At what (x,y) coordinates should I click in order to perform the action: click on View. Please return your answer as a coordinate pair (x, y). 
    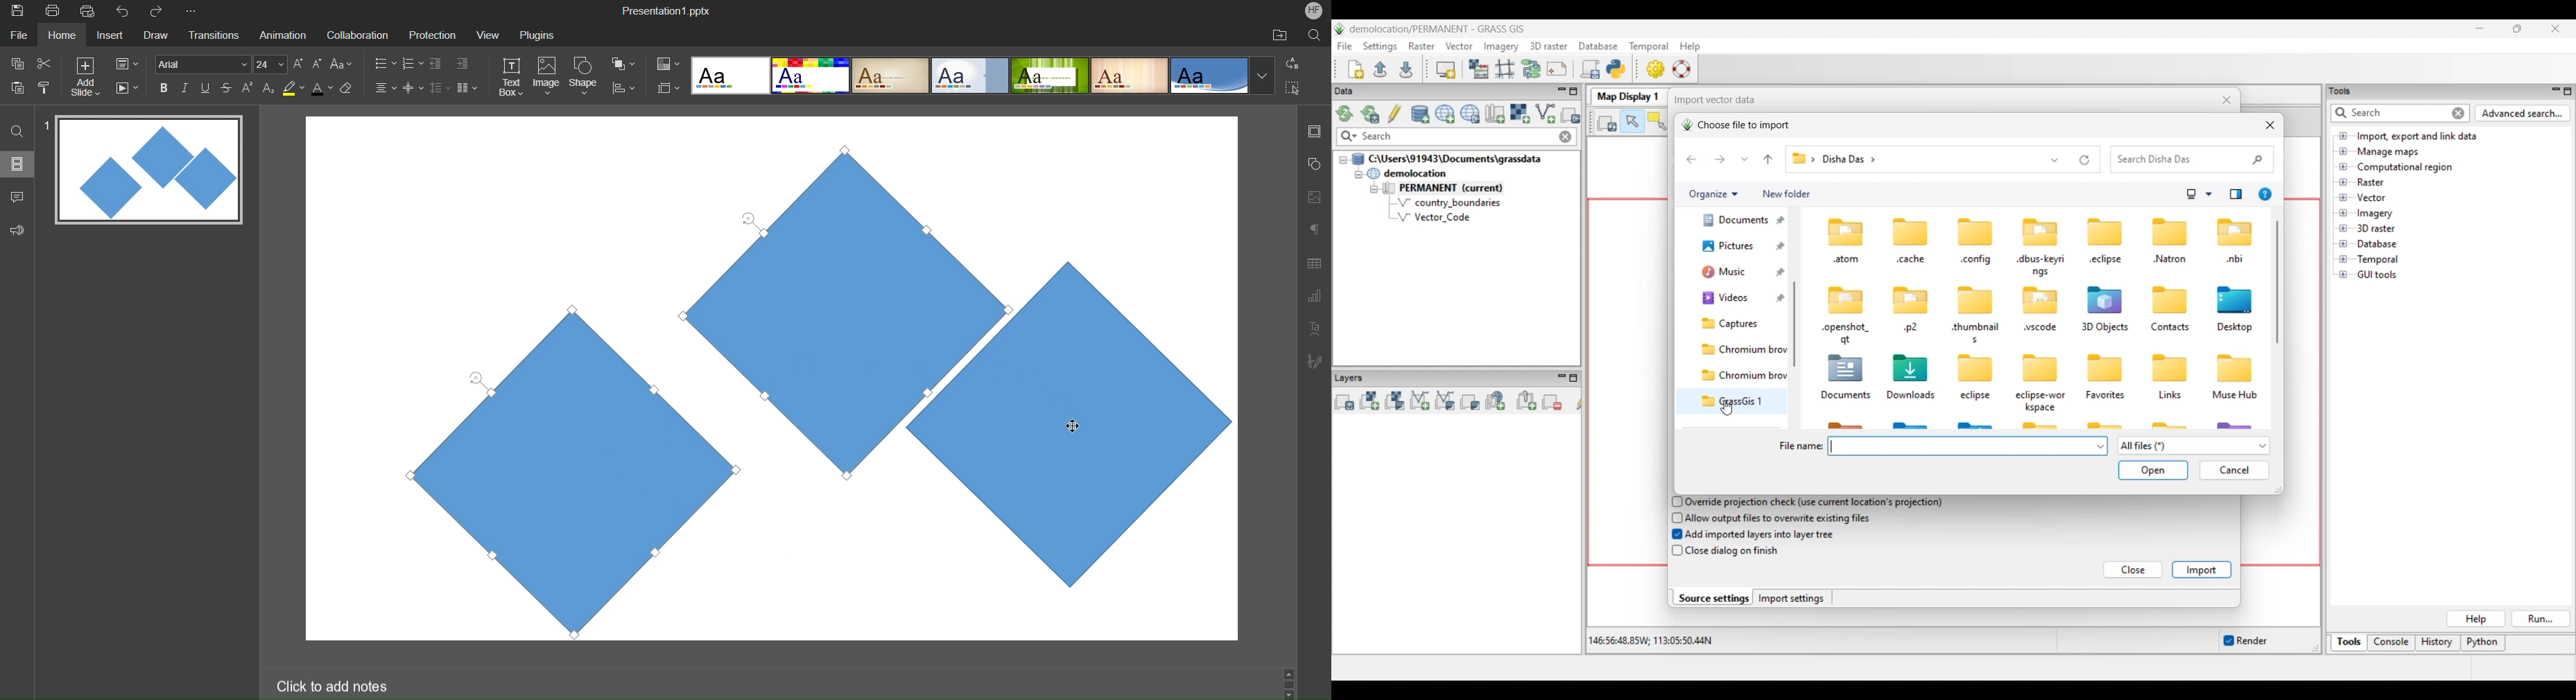
    Looking at the image, I should click on (484, 35).